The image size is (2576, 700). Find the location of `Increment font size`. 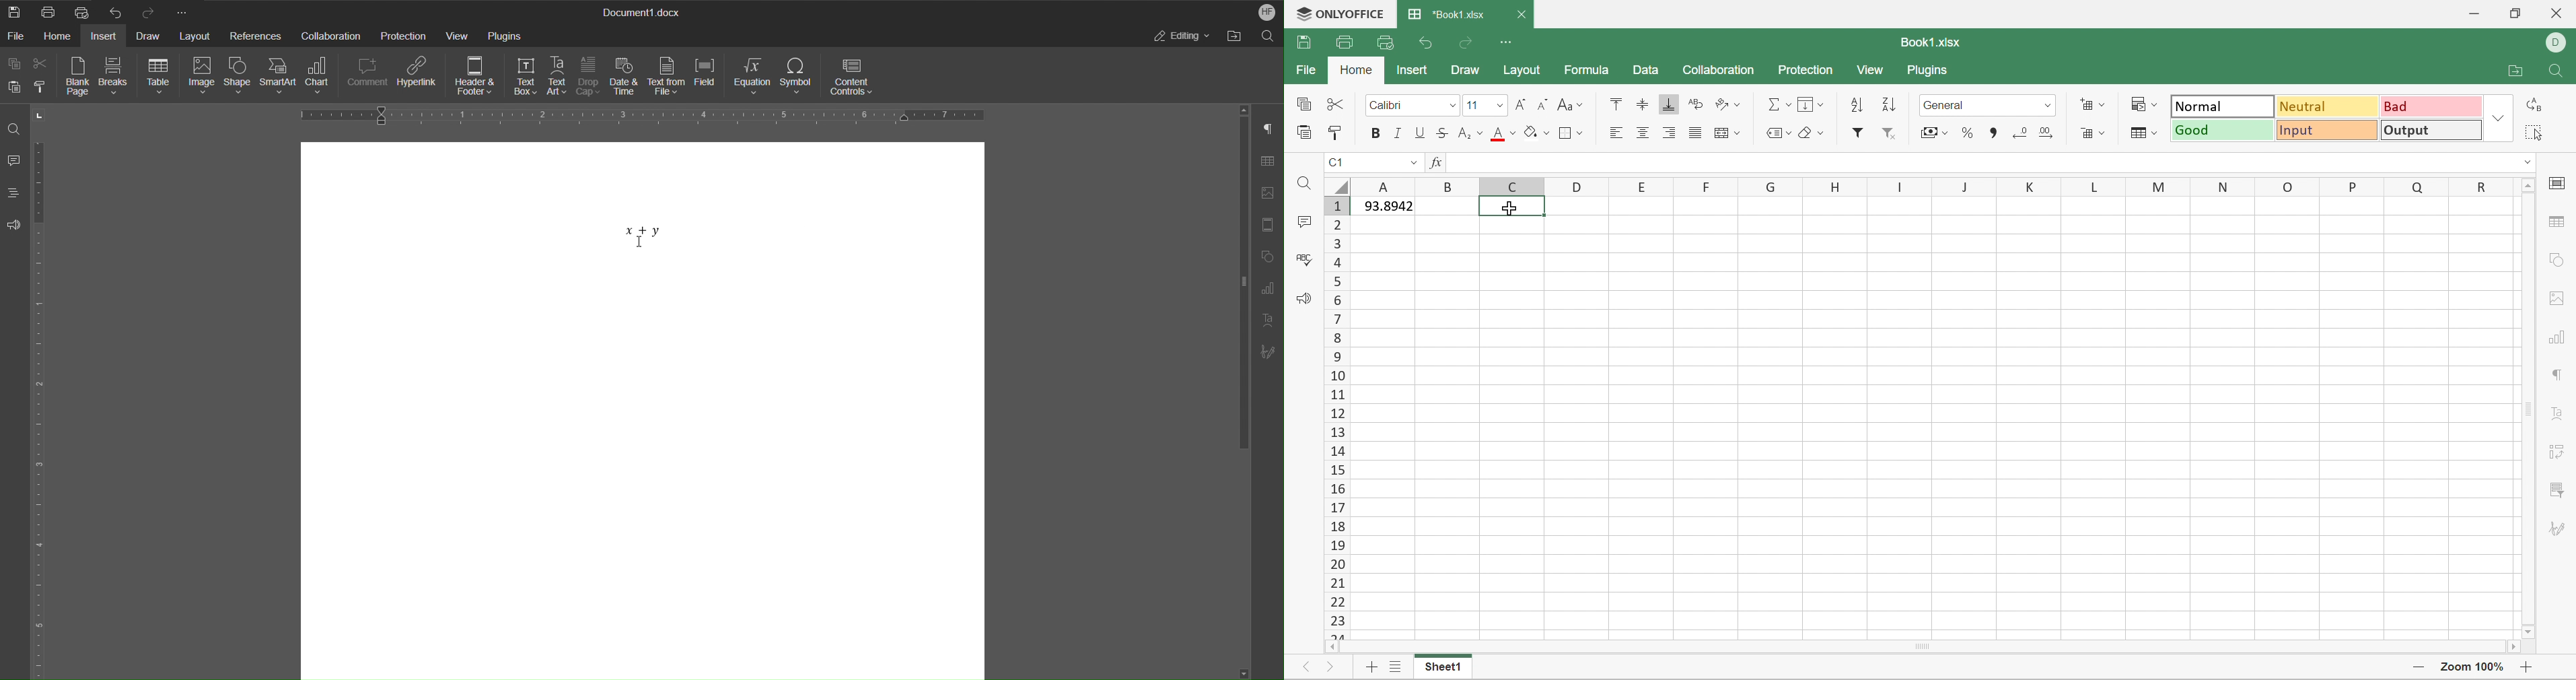

Increment font size is located at coordinates (1522, 103).